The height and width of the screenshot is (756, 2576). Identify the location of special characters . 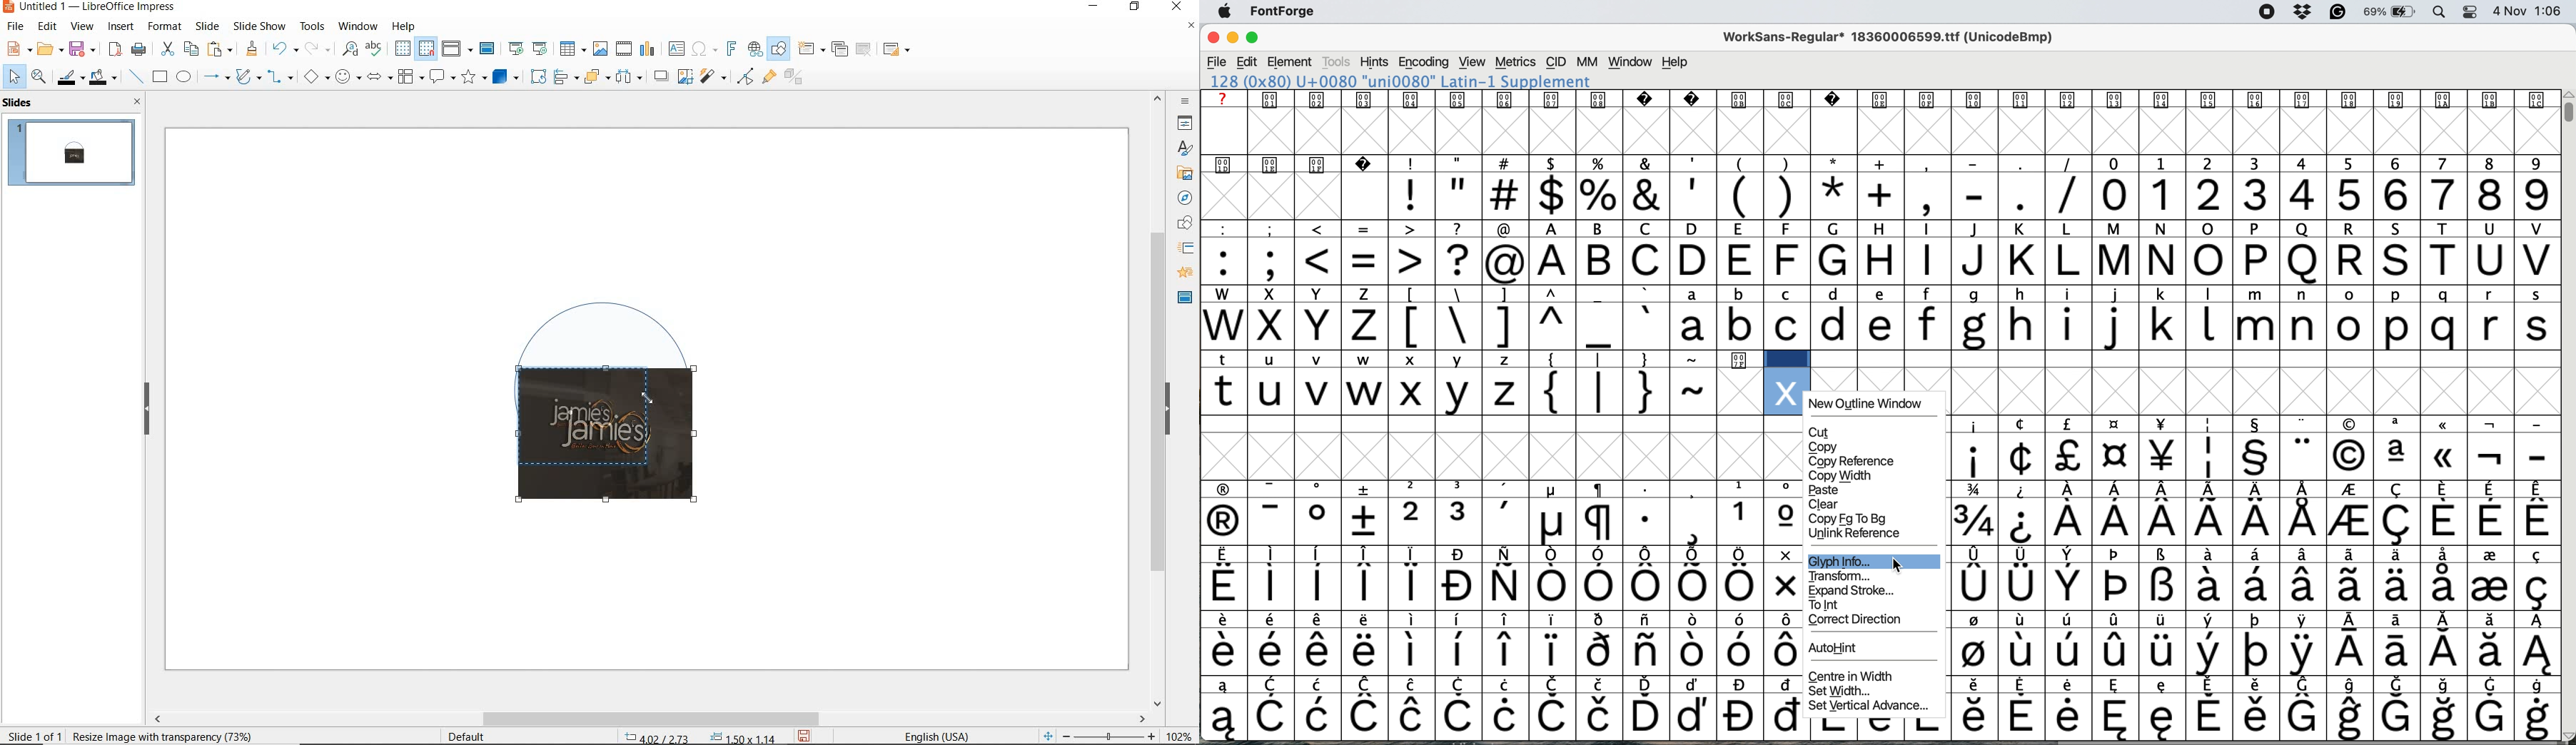
(1255, 359).